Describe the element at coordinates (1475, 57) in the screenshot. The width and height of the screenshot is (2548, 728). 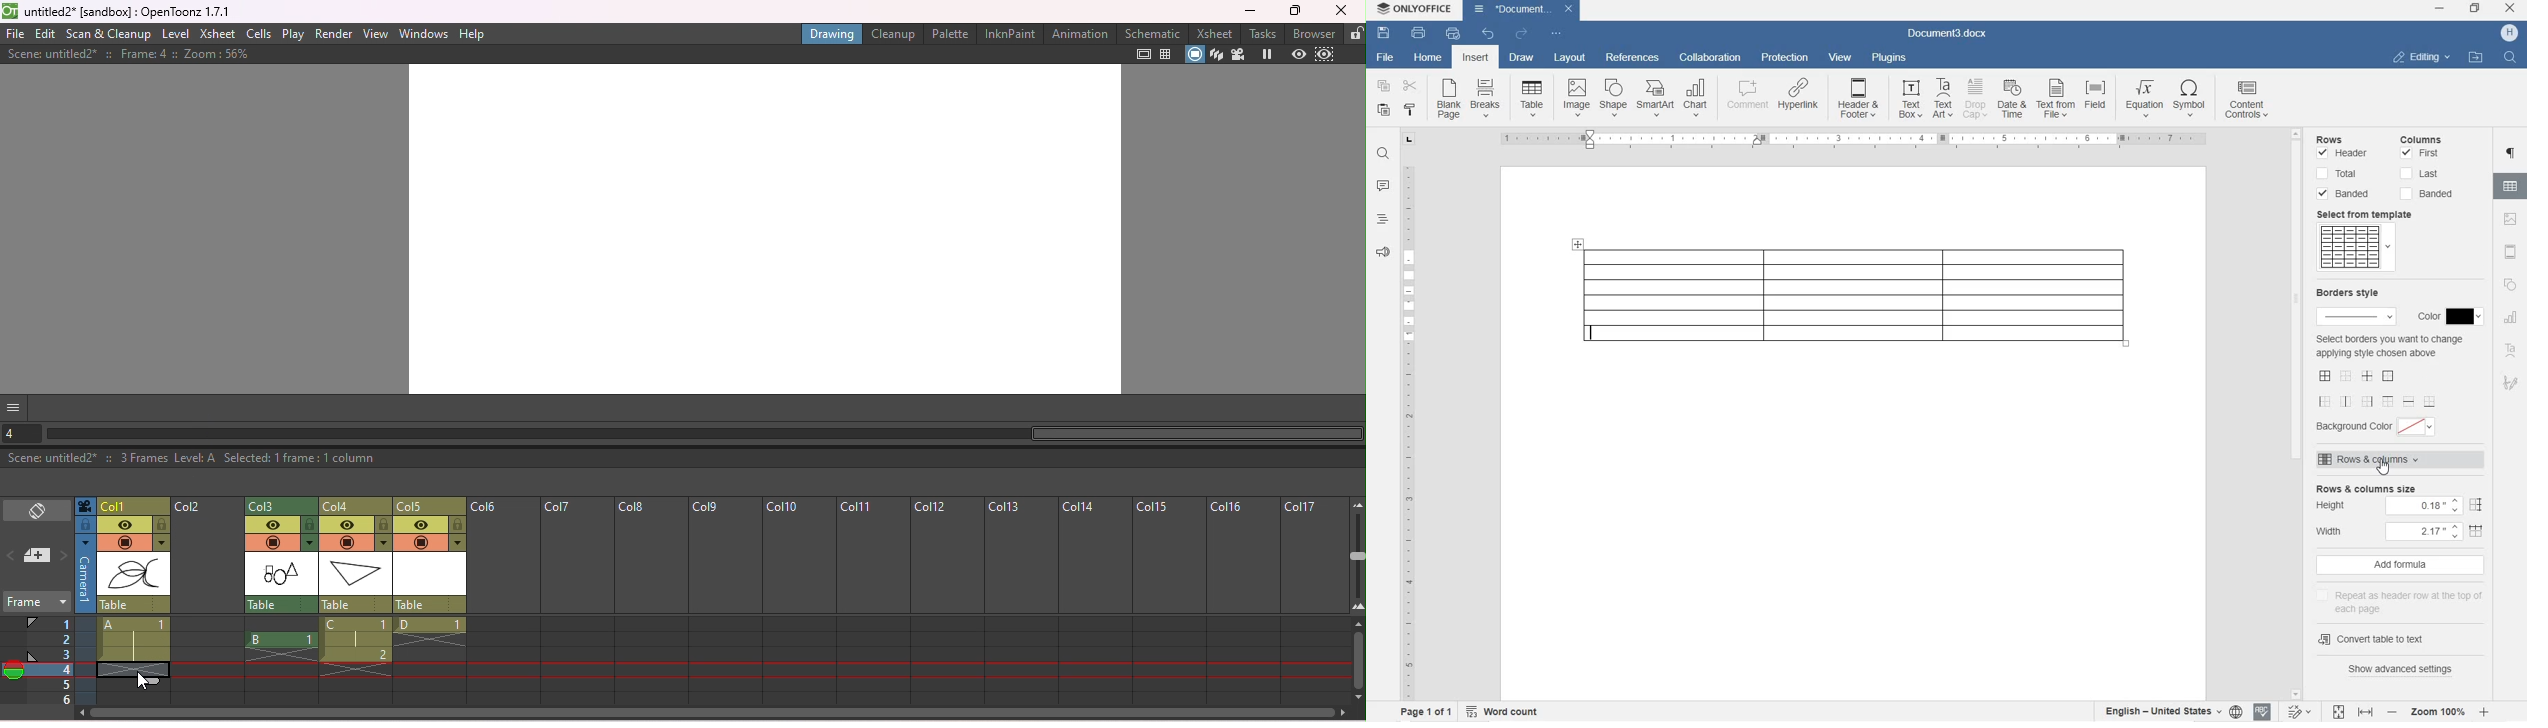
I see `INSERT` at that location.